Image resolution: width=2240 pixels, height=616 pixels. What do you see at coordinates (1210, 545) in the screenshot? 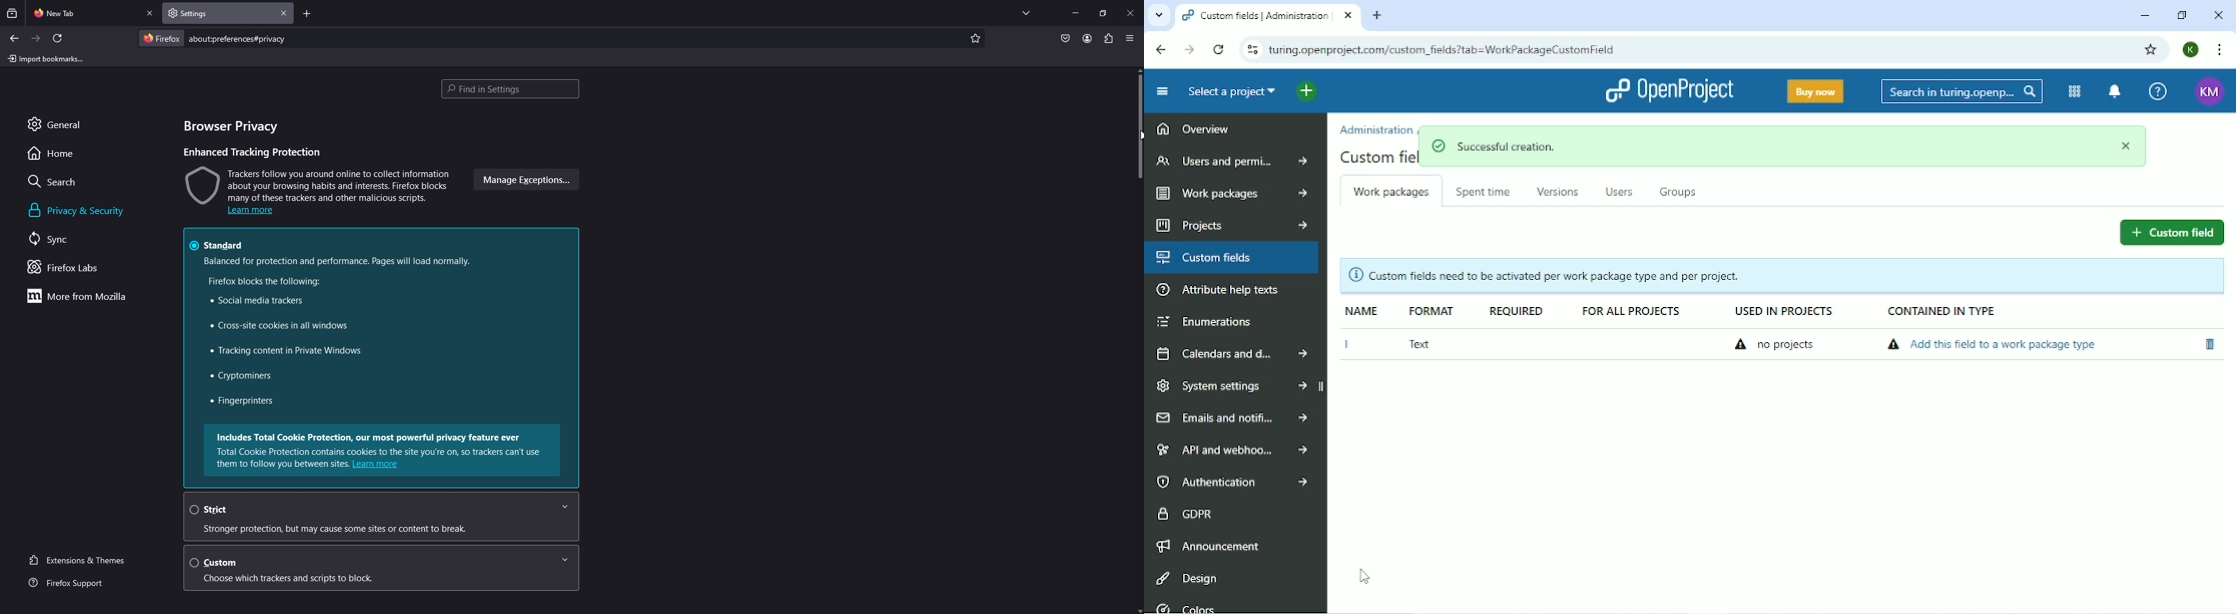
I see `Announcement` at bounding box center [1210, 545].